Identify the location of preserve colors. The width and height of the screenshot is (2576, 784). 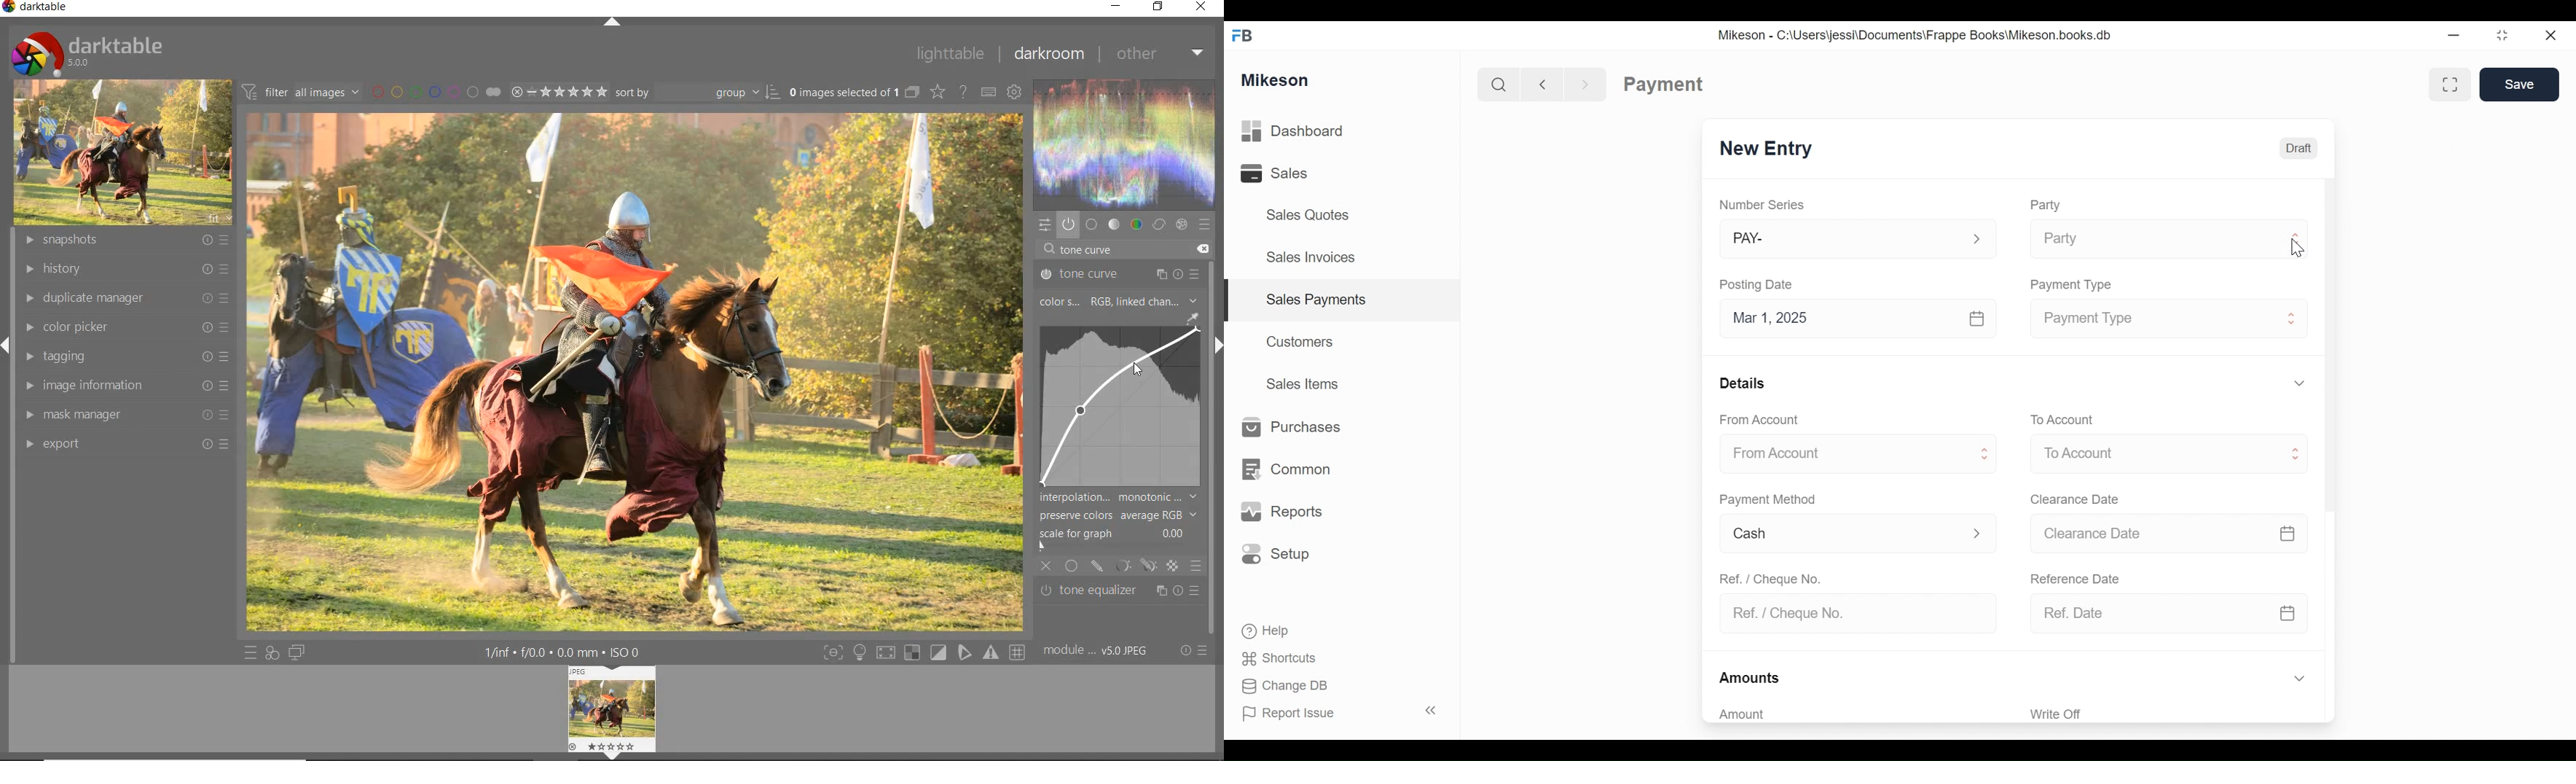
(1118, 515).